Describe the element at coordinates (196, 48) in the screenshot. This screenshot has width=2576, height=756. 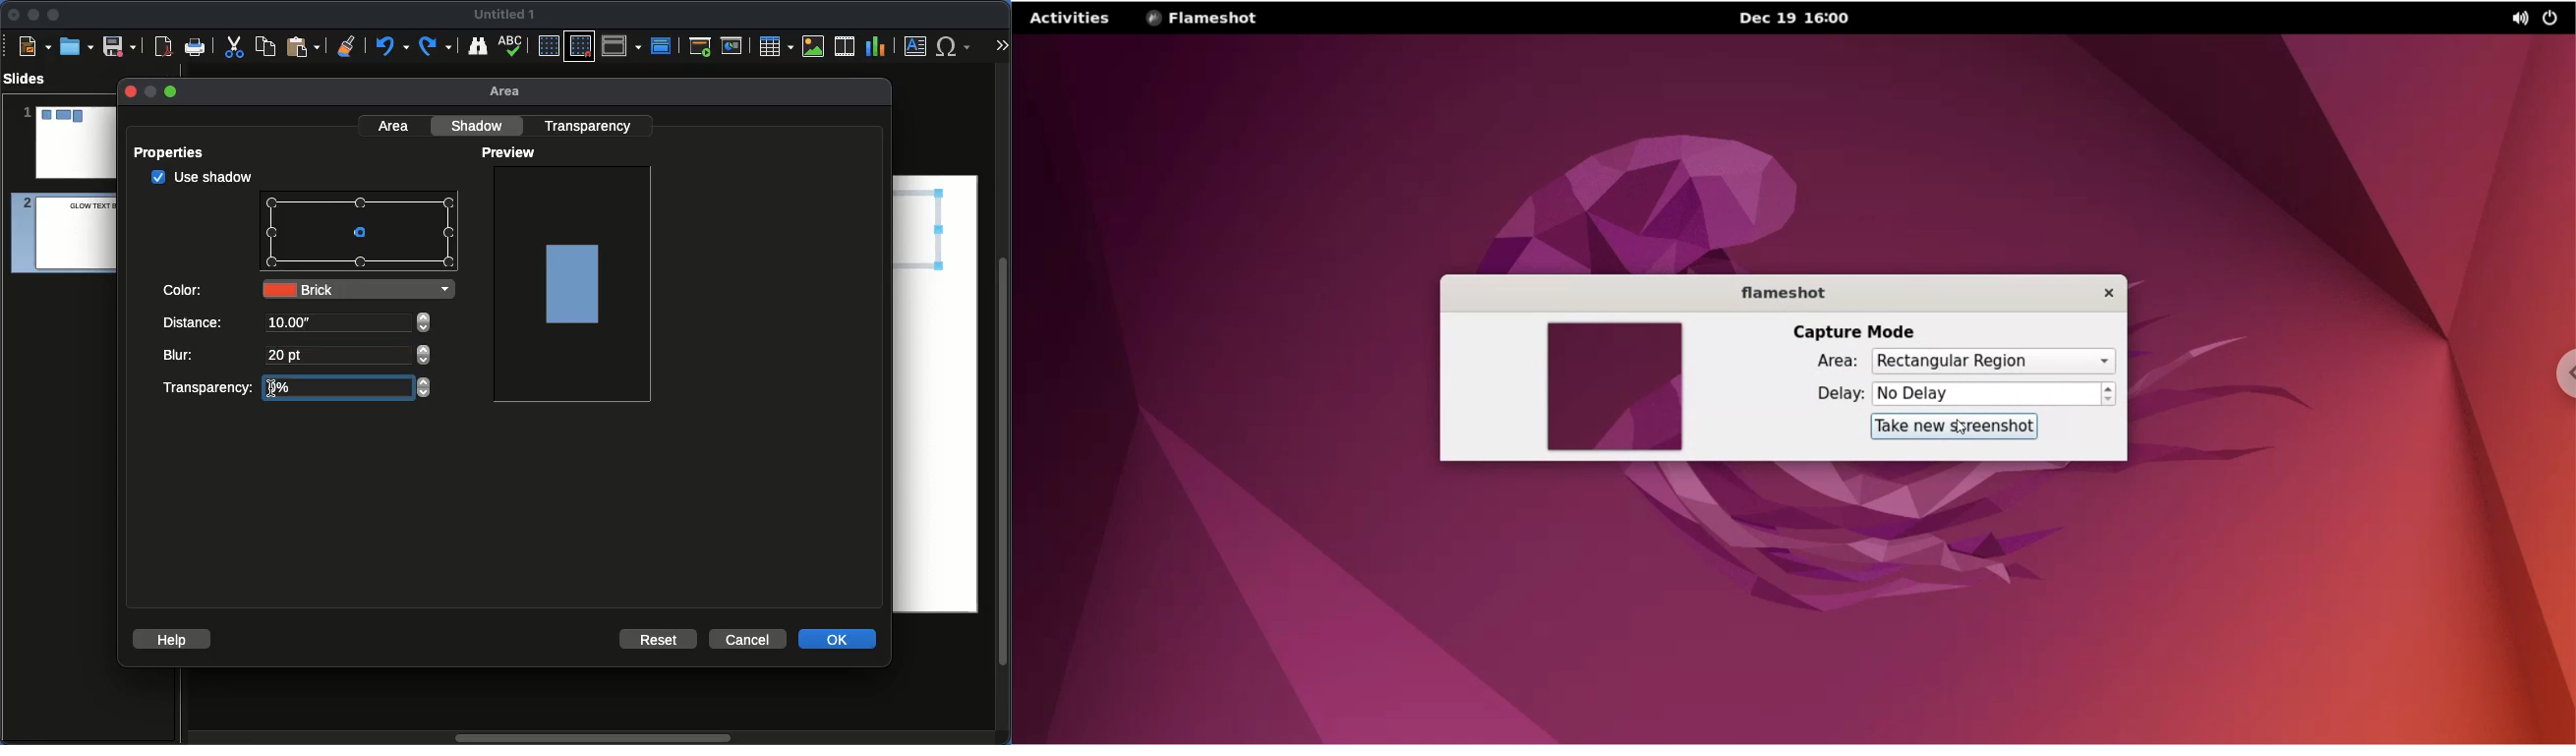
I see `Print` at that location.